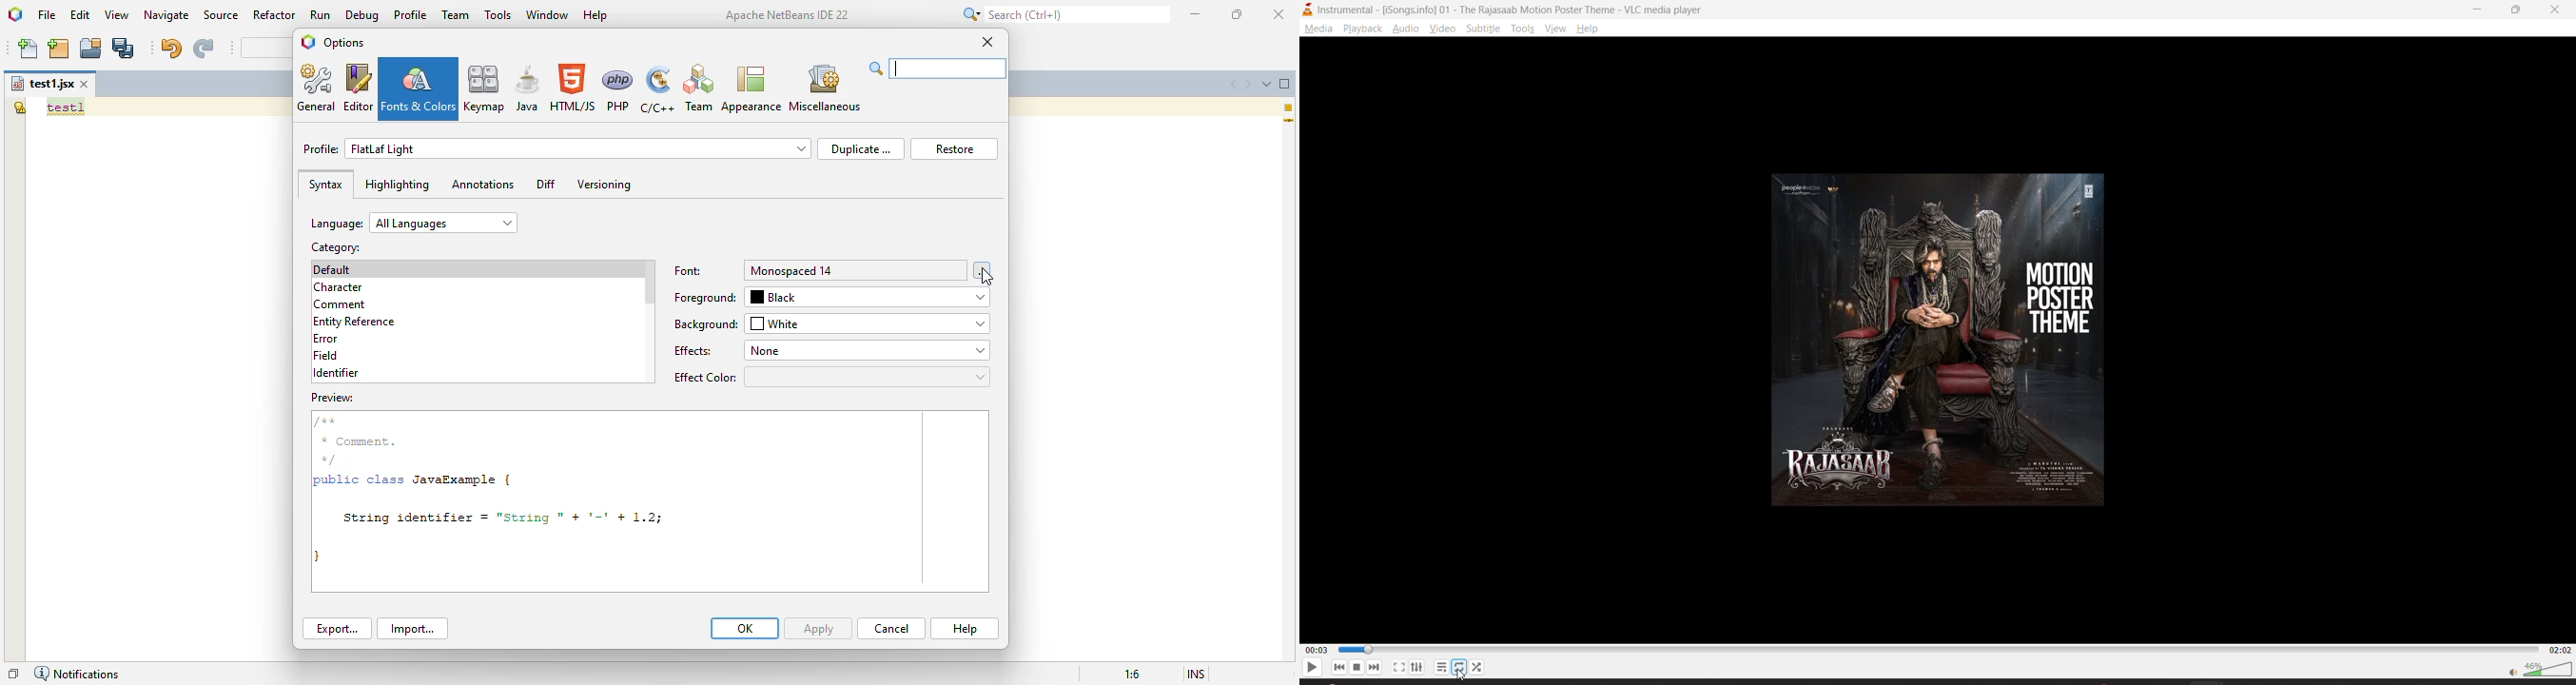 The image size is (2576, 700). Describe the element at coordinates (1523, 27) in the screenshot. I see `tools` at that location.